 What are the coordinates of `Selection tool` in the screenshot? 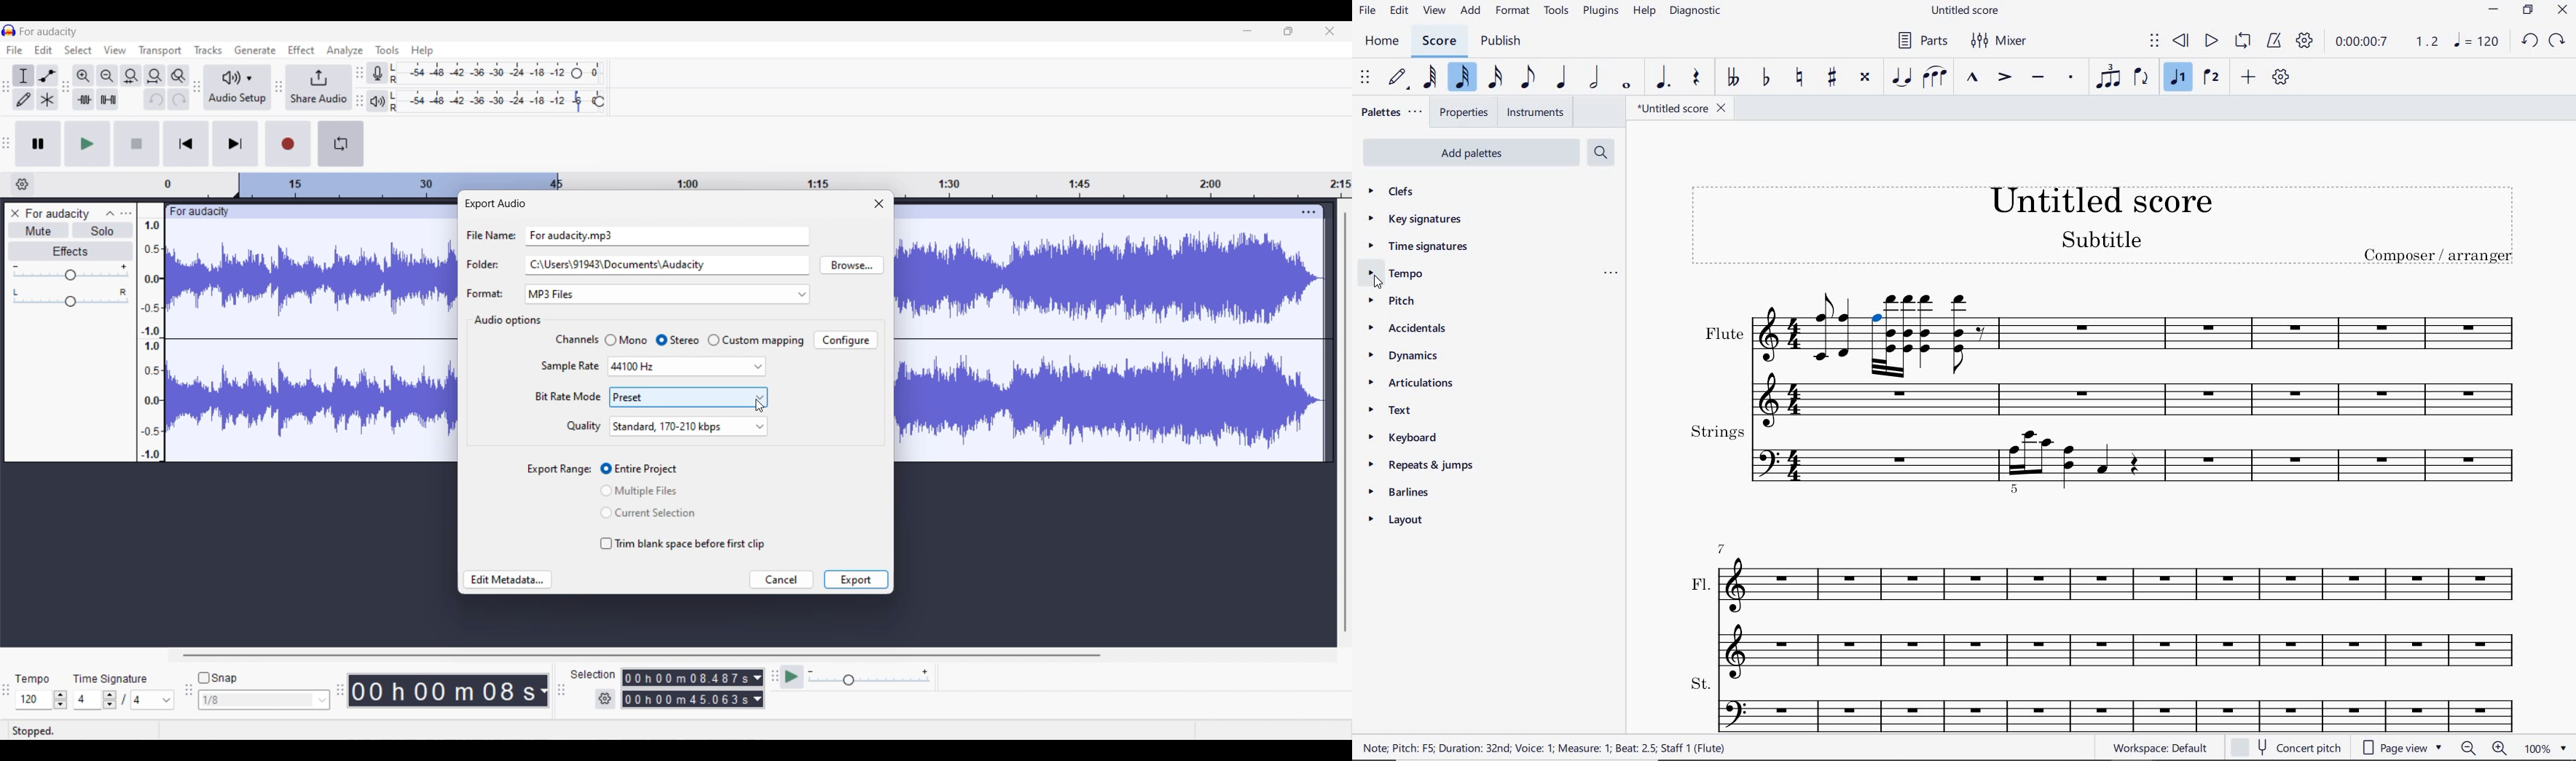 It's located at (23, 77).